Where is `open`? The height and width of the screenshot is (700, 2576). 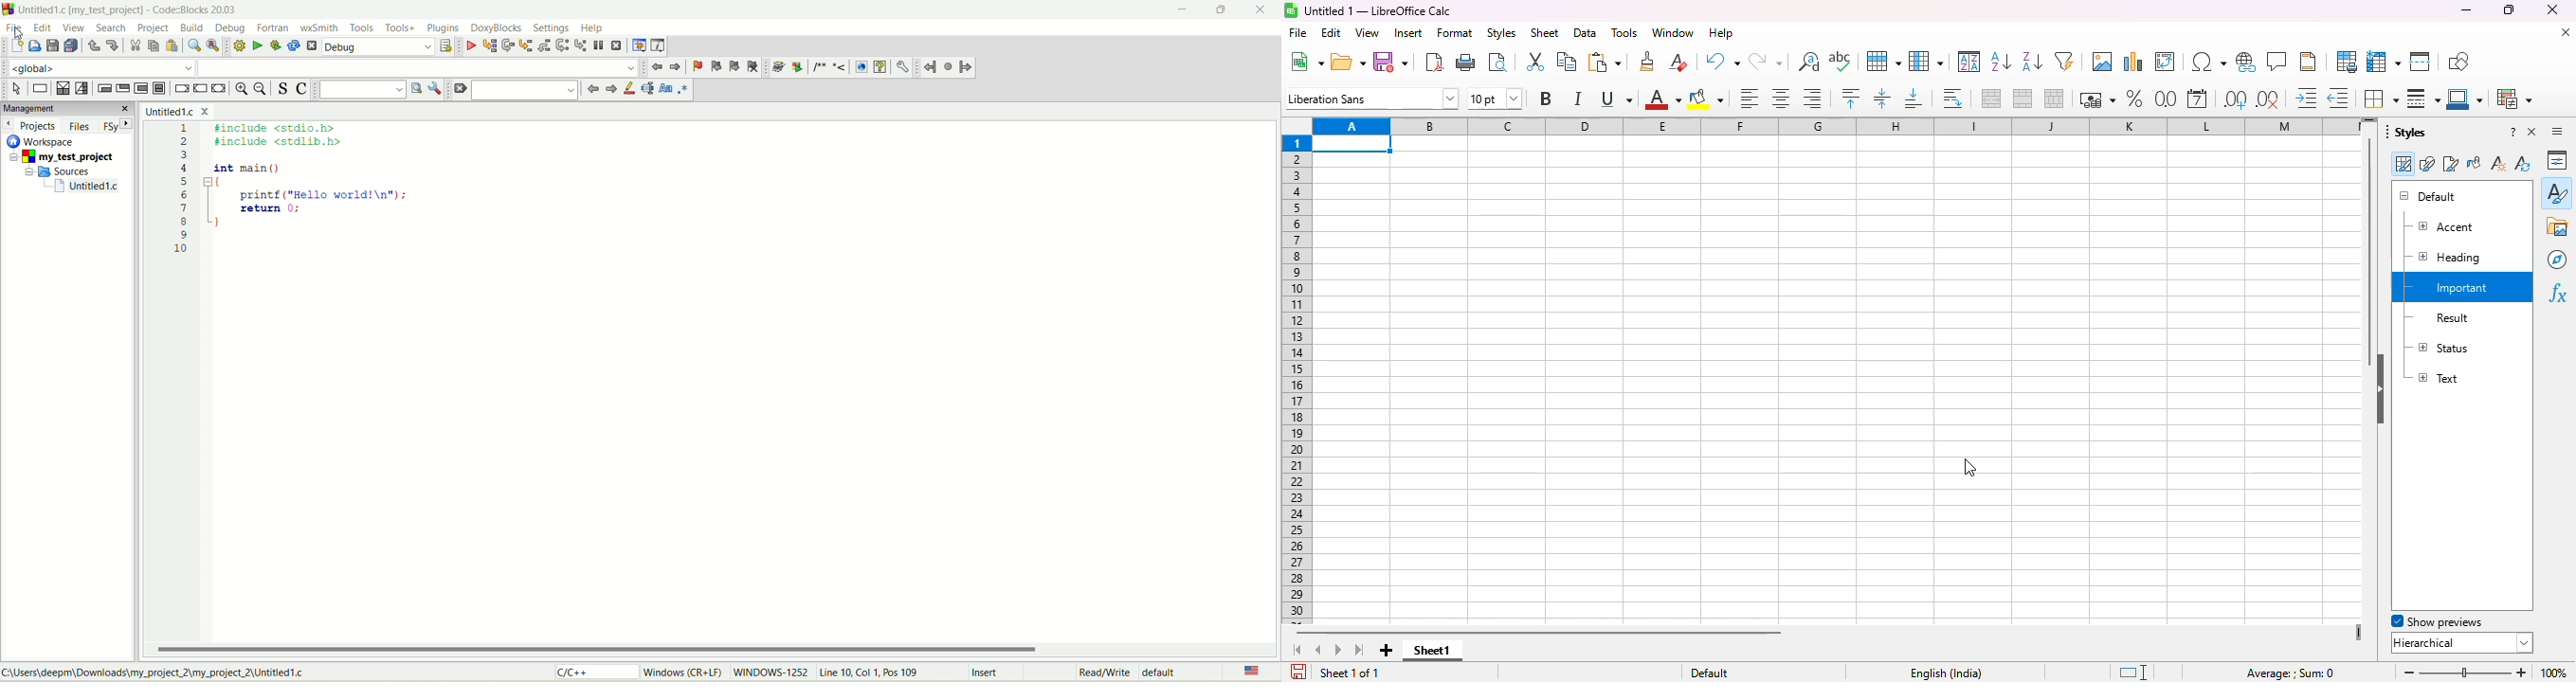 open is located at coordinates (1348, 62).